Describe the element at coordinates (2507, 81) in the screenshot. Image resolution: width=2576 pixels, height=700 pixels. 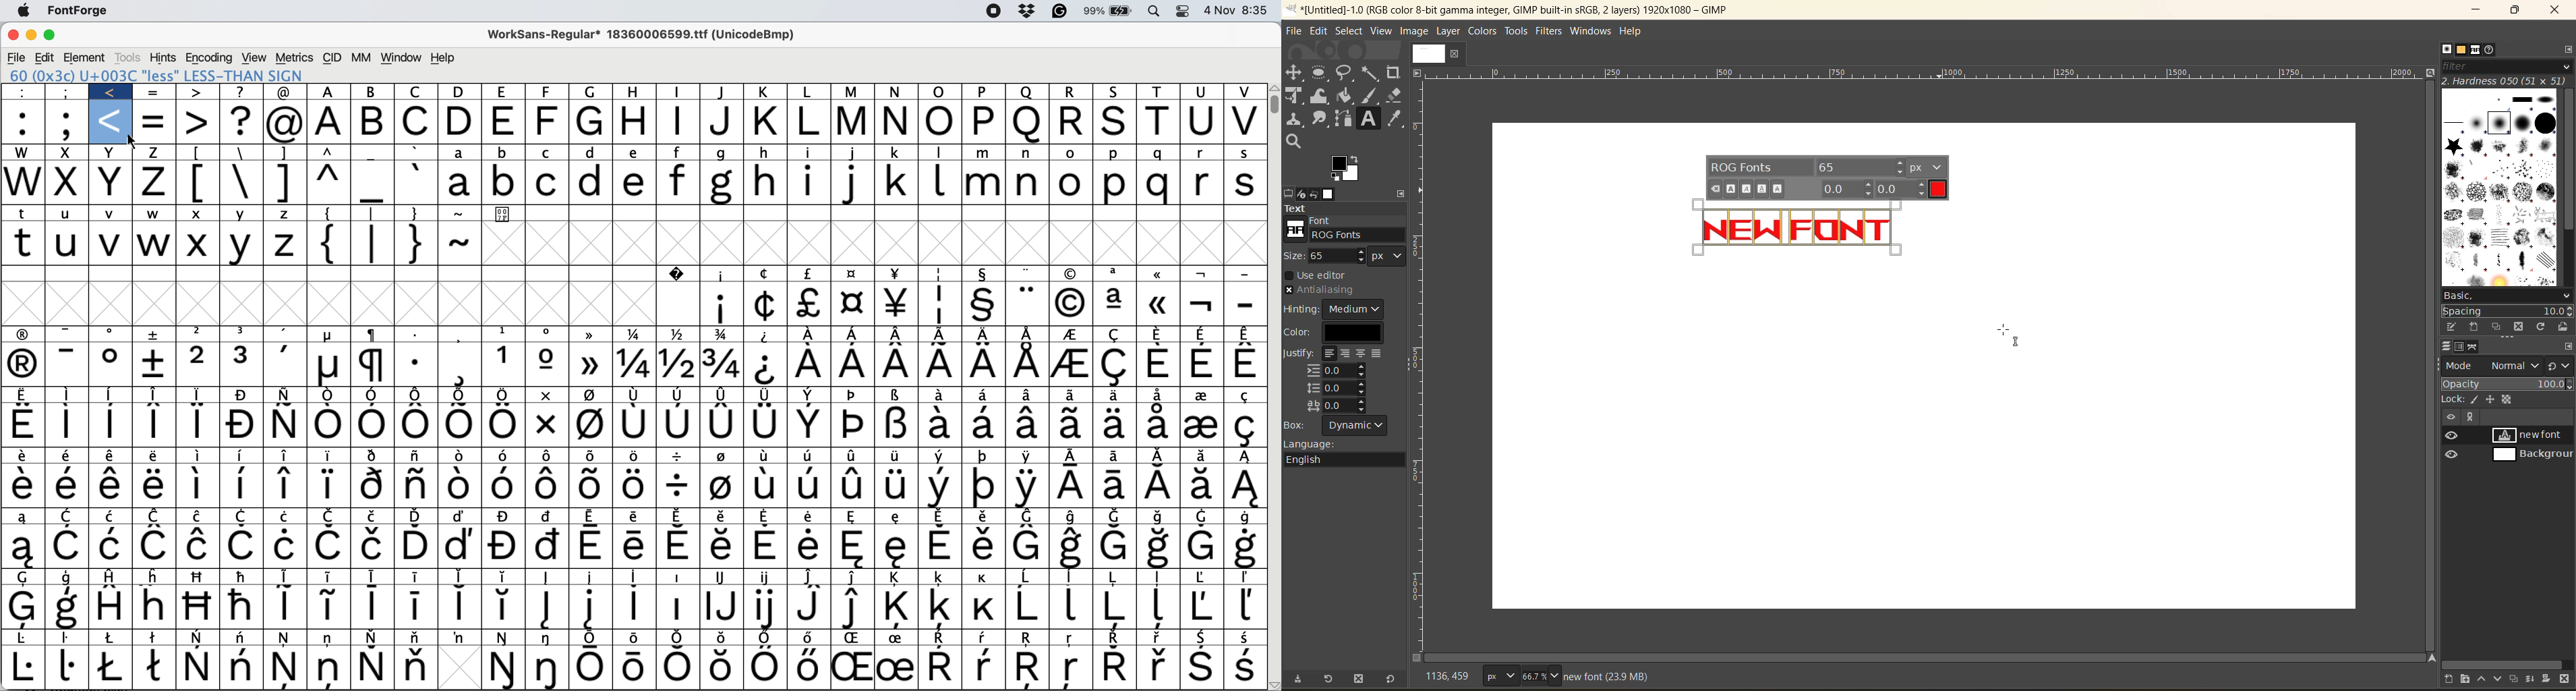
I see `hardness` at that location.